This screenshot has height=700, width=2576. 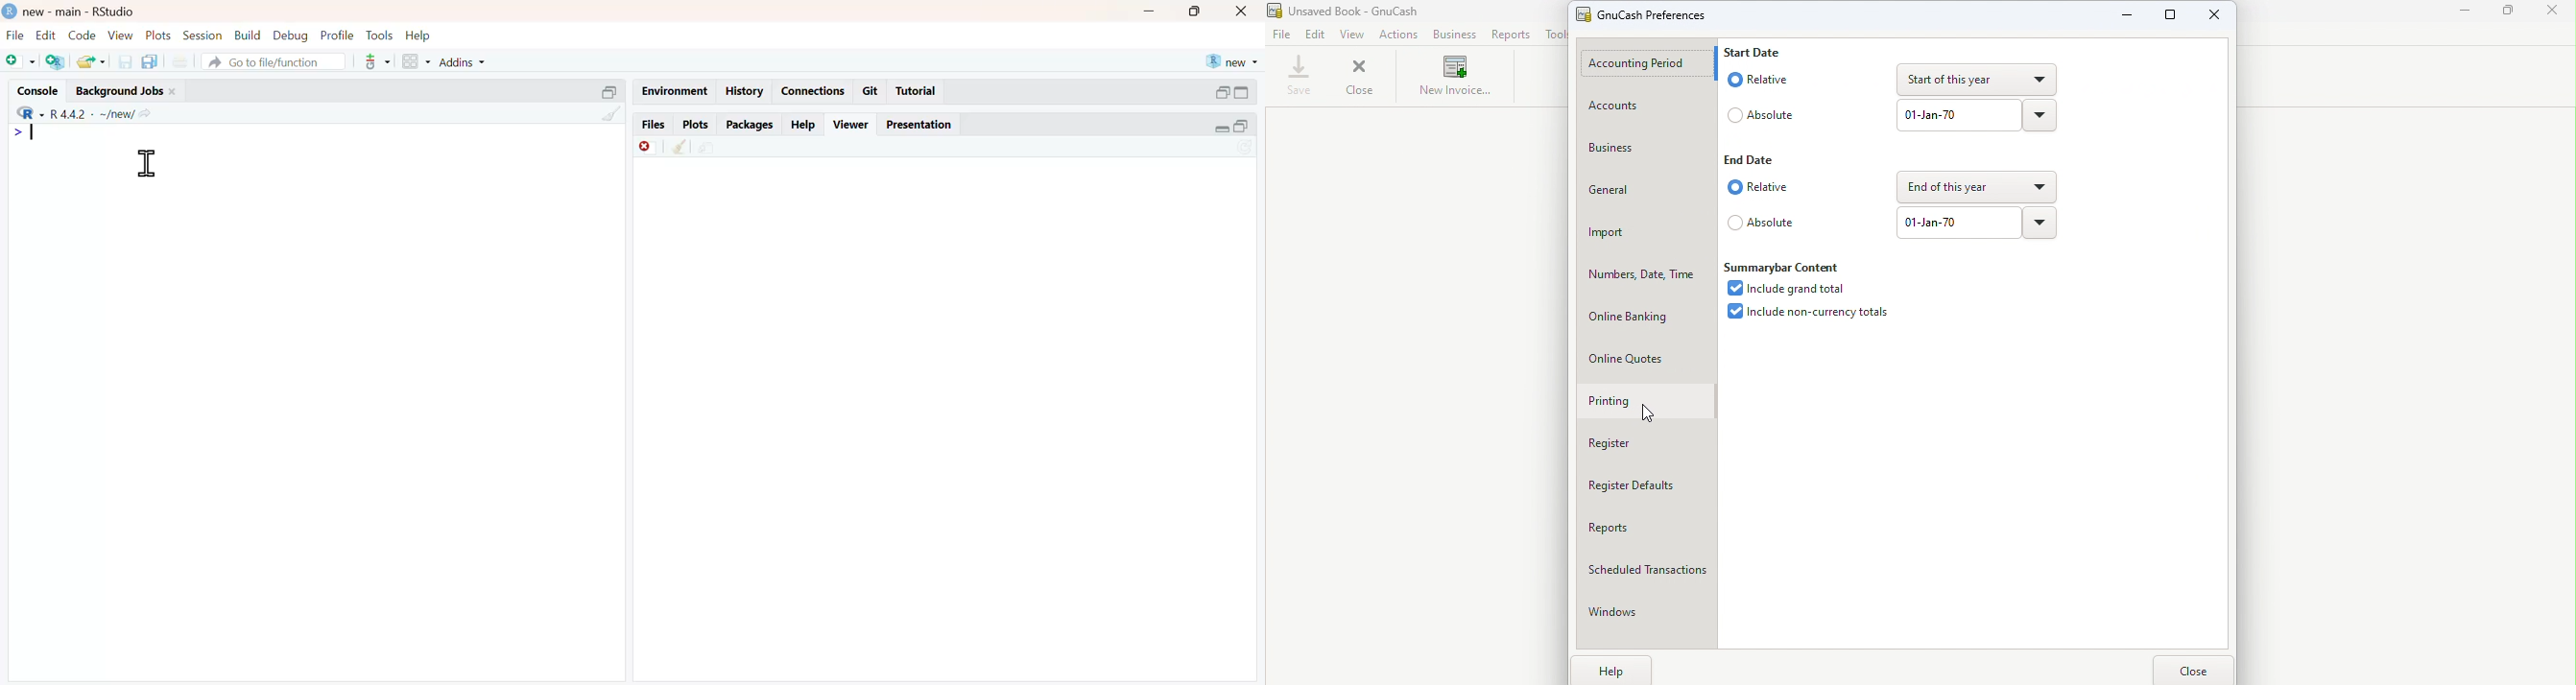 What do you see at coordinates (746, 92) in the screenshot?
I see `history` at bounding box center [746, 92].